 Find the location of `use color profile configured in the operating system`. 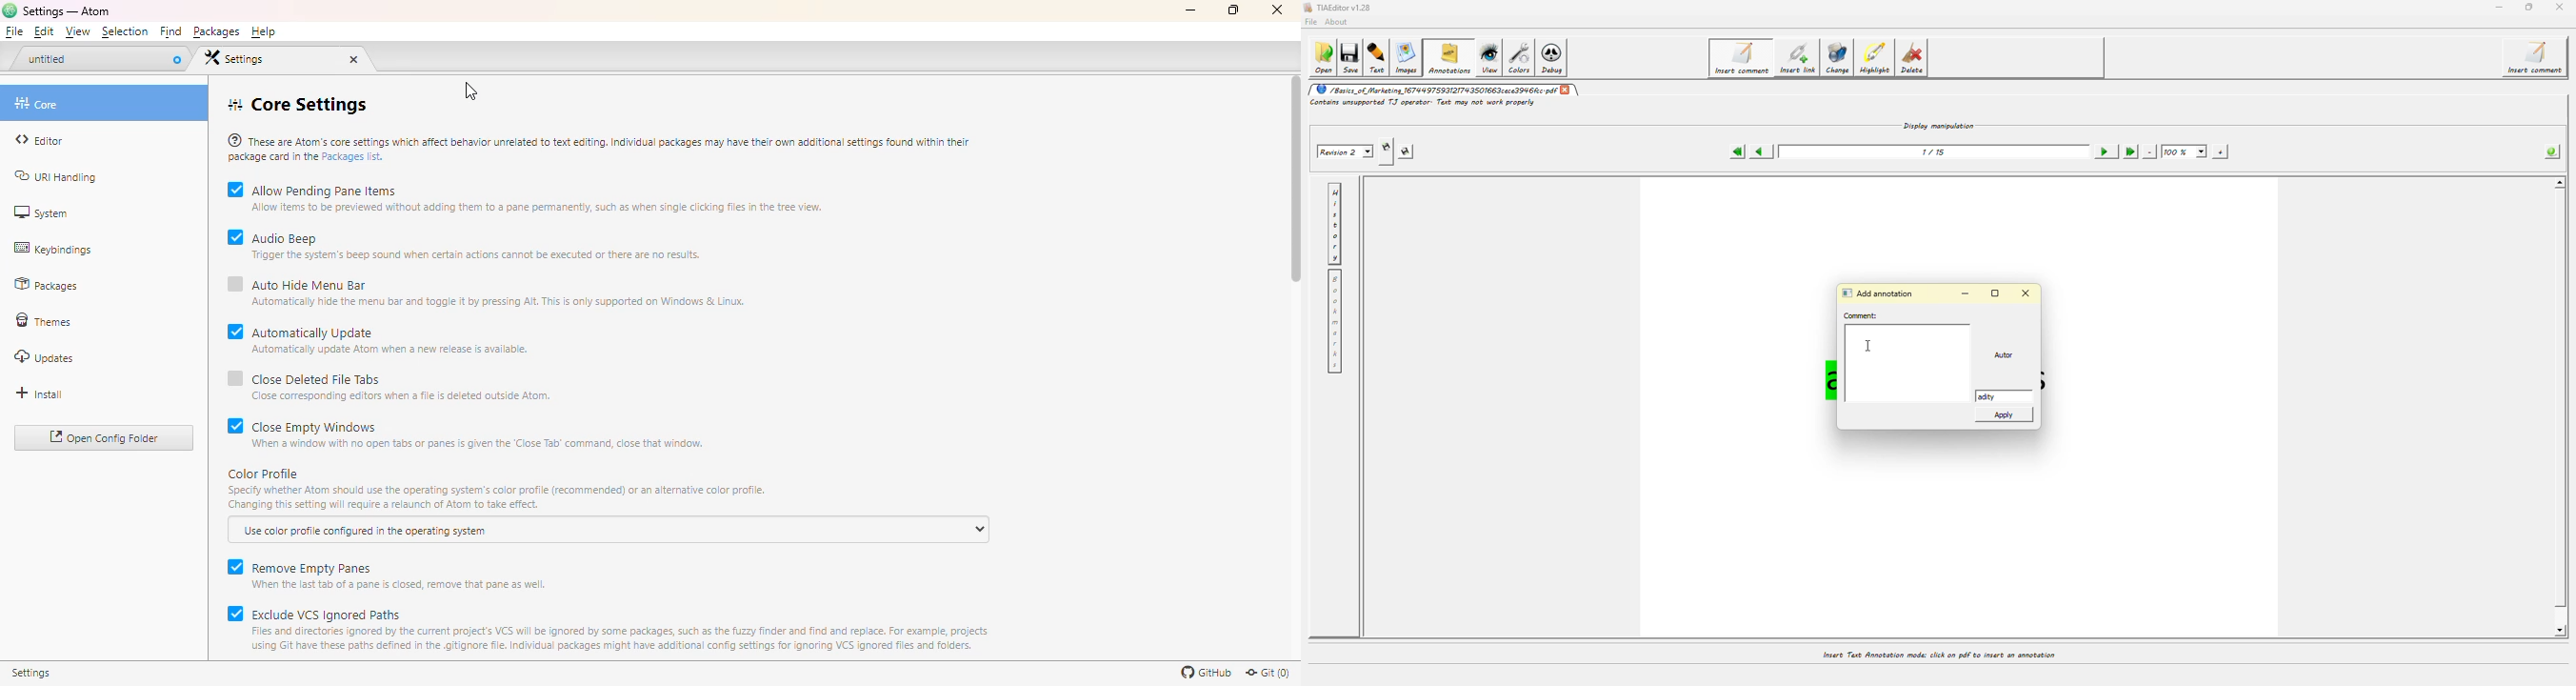

use color profile configured in the operating system is located at coordinates (609, 529).